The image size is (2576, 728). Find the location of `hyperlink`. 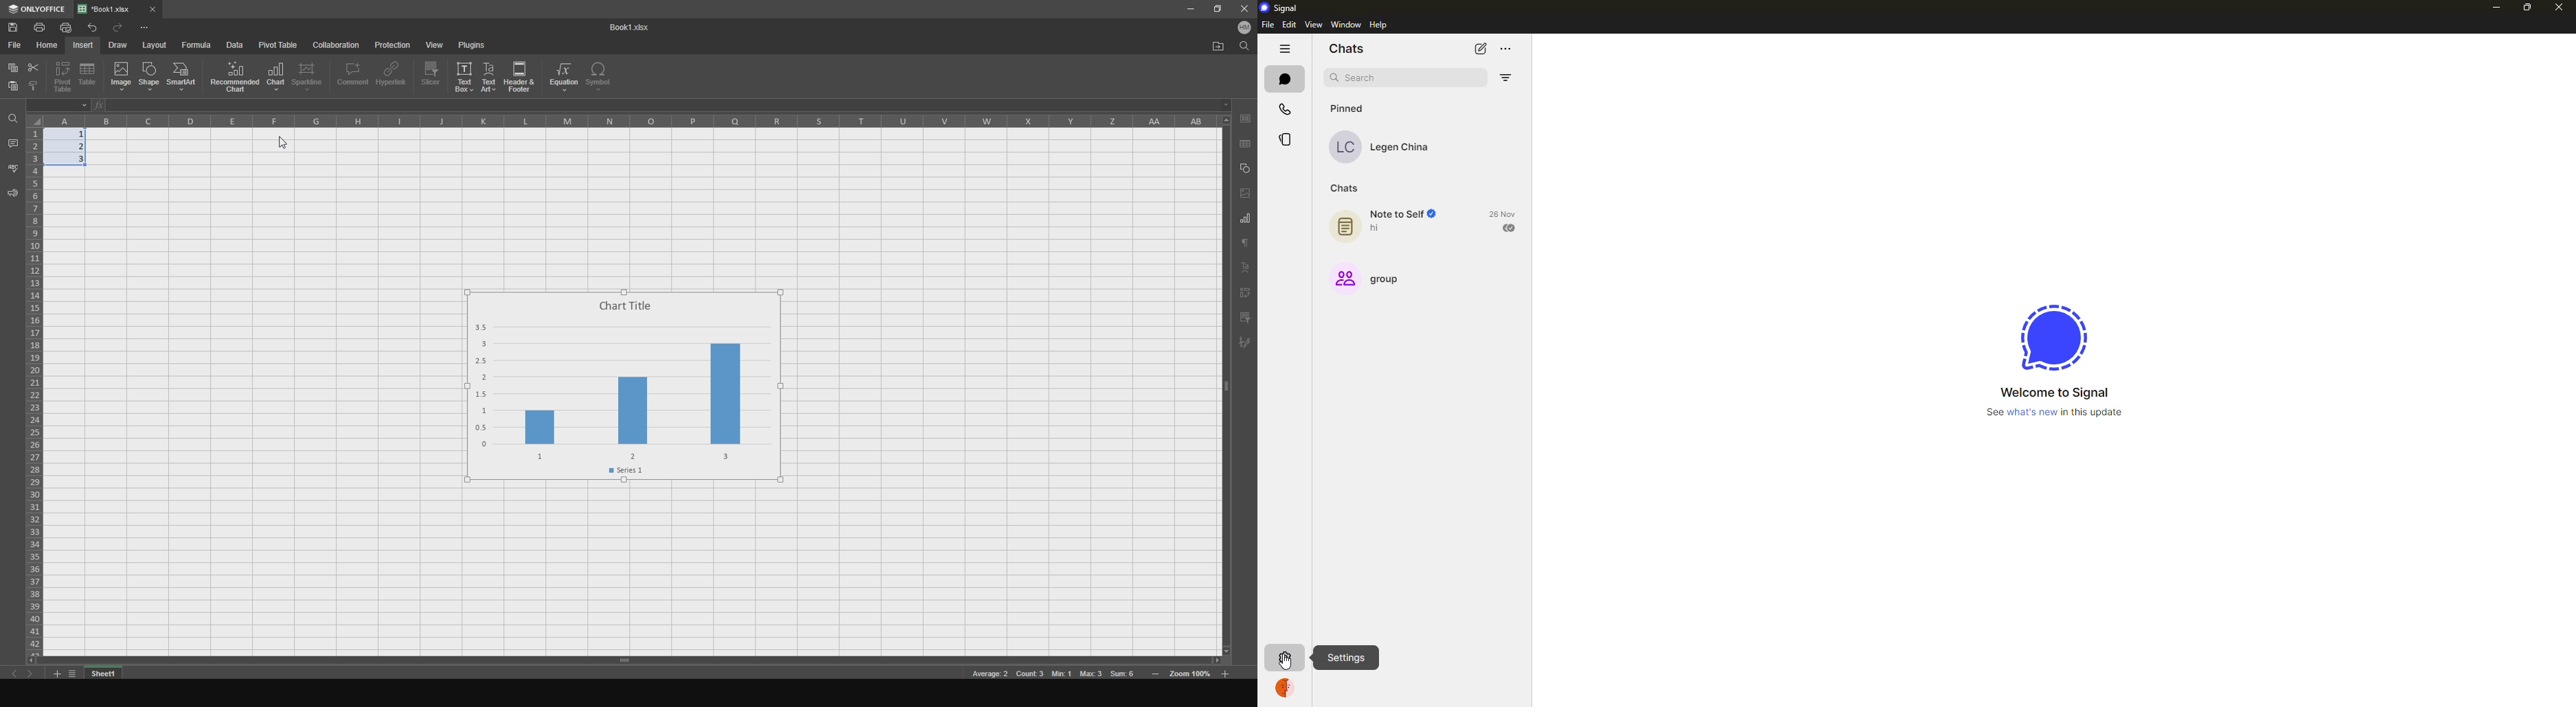

hyperlink is located at coordinates (392, 76).